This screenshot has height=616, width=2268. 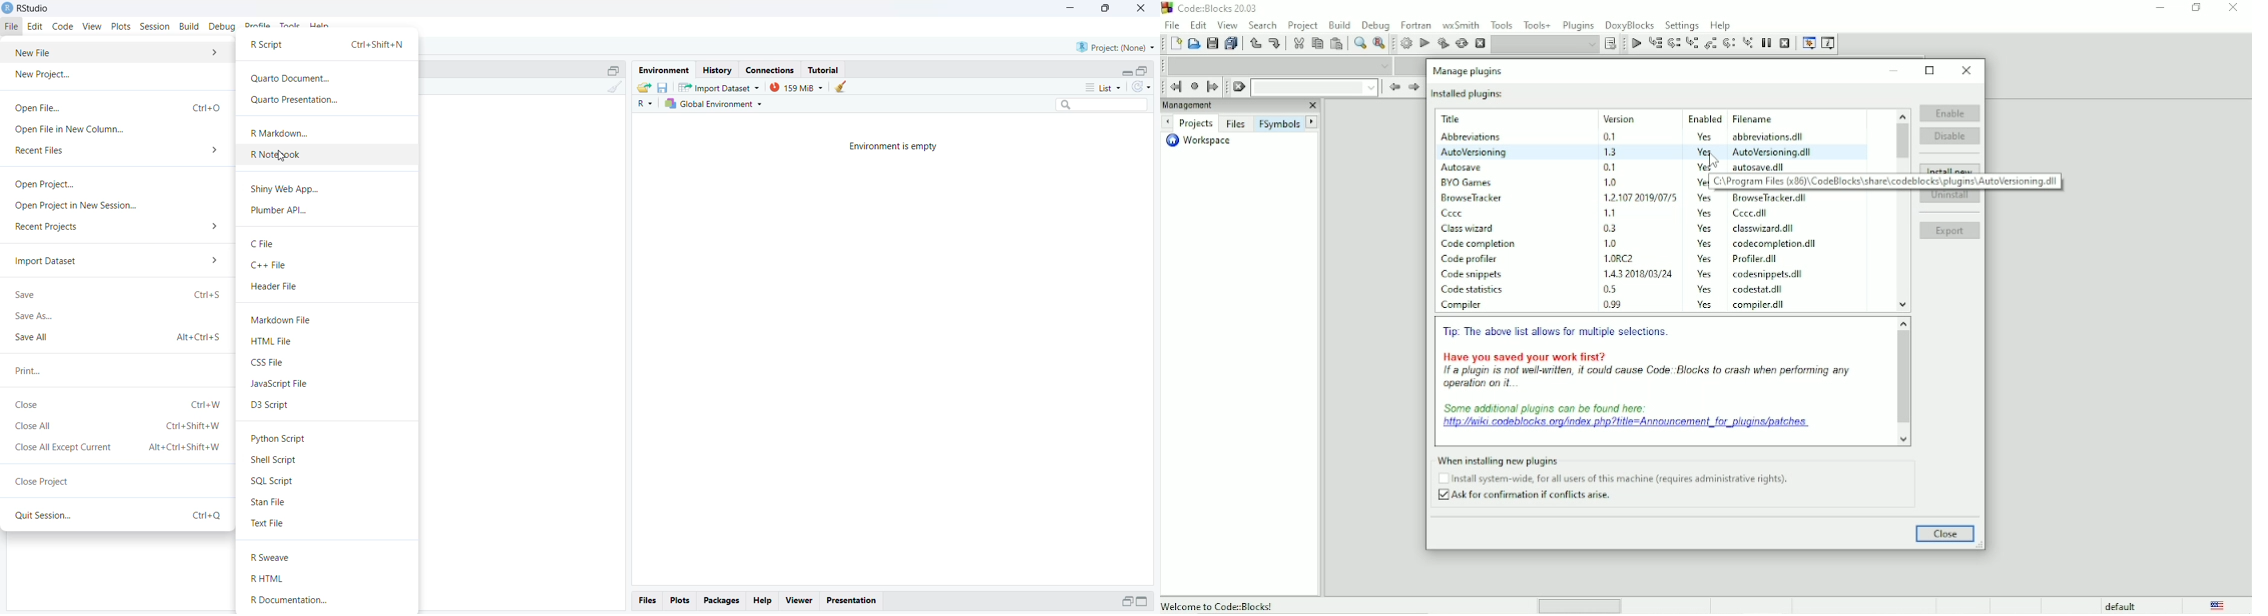 I want to click on Vertical scrollbar, so click(x=1904, y=382).